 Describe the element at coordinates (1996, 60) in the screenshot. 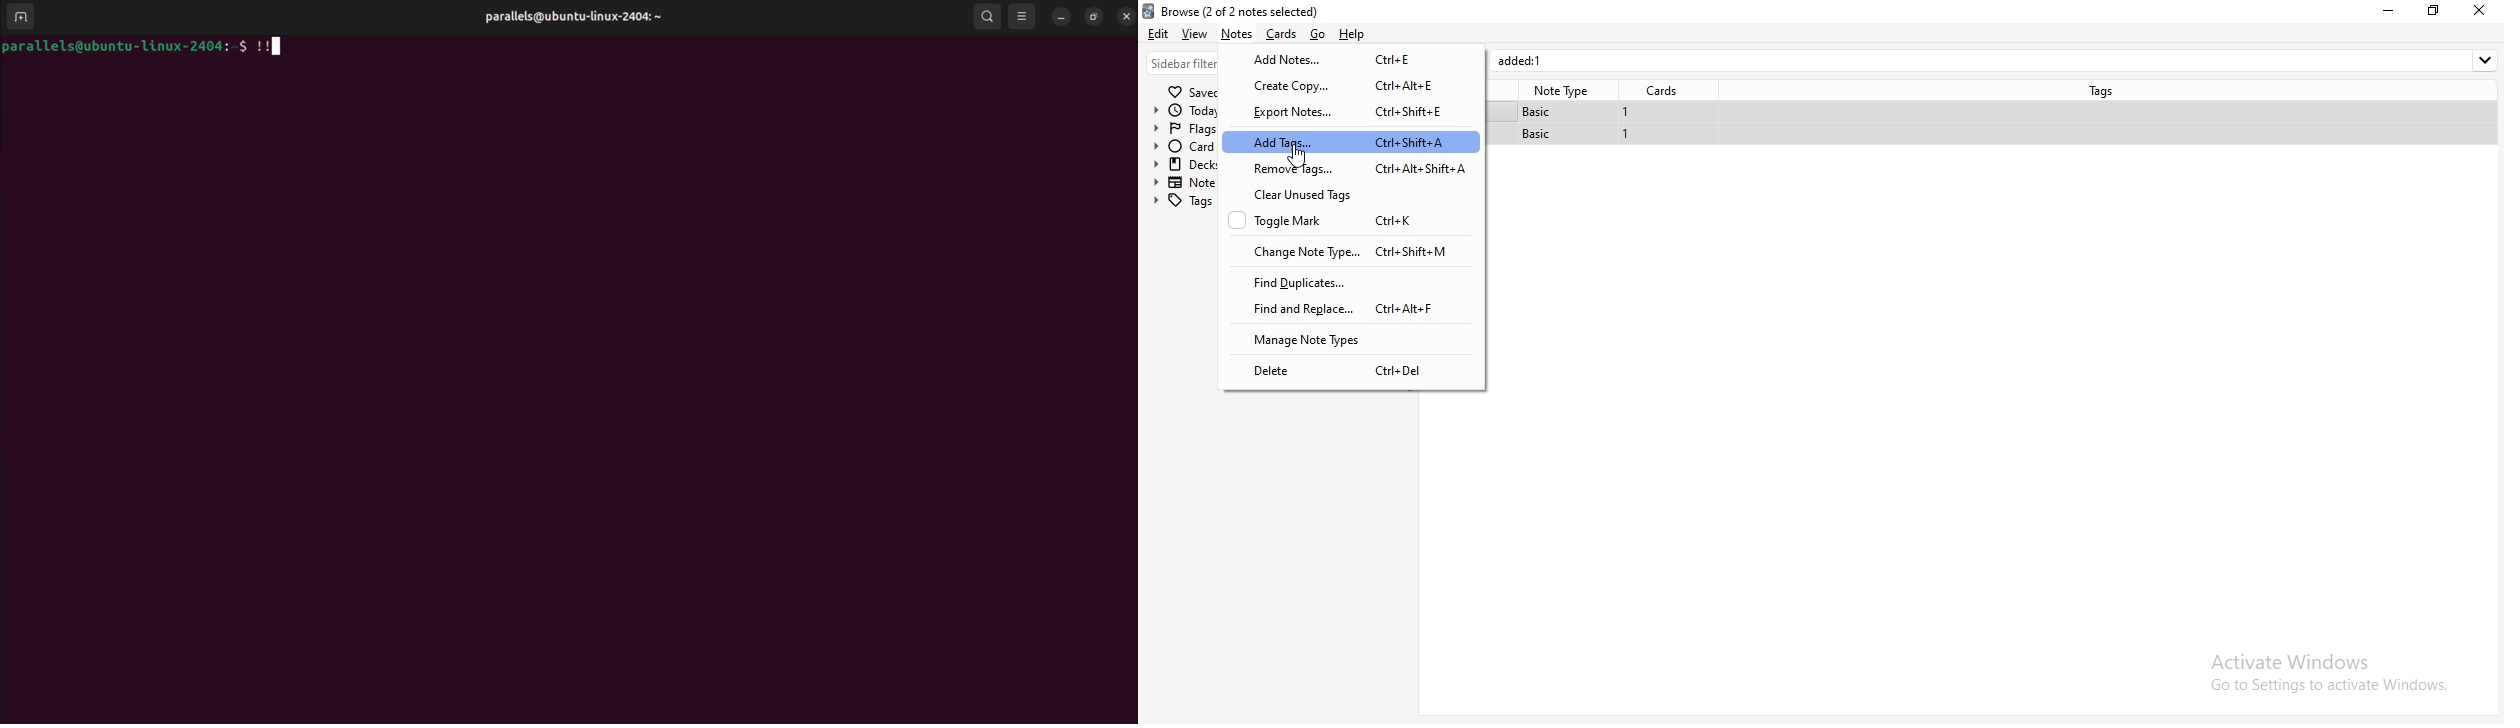

I see `added:1` at that location.